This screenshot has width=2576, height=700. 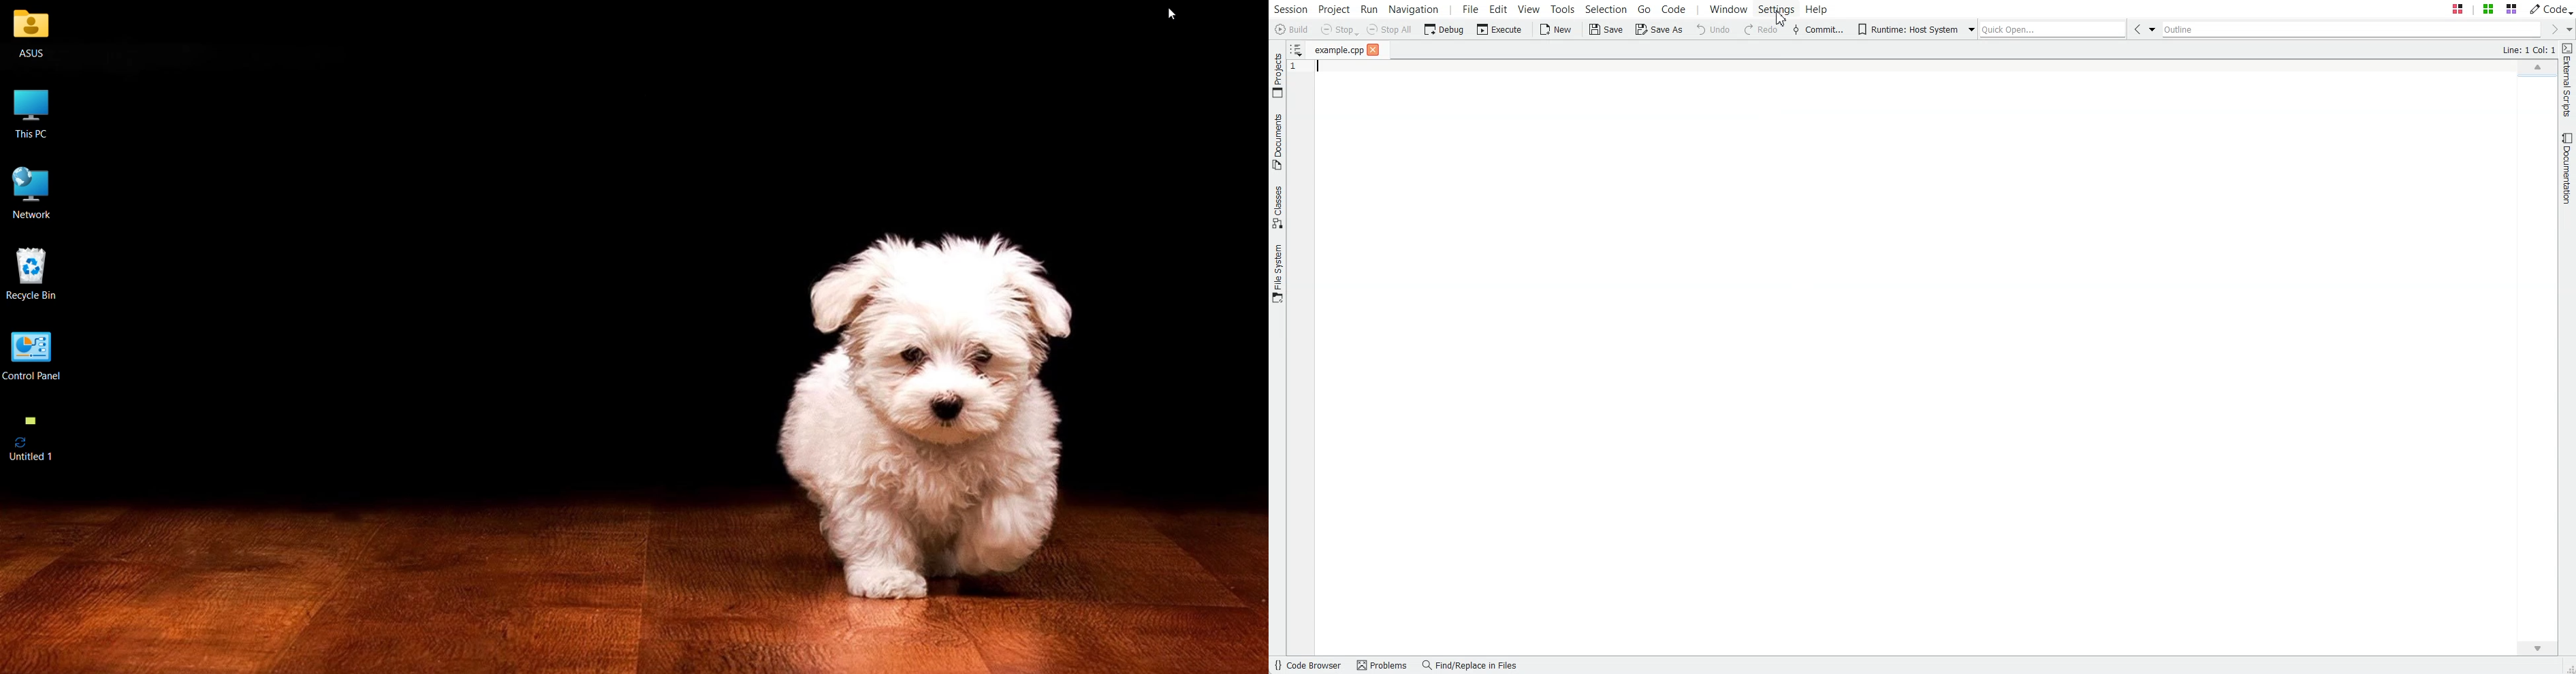 I want to click on Documentation, so click(x=2568, y=169).